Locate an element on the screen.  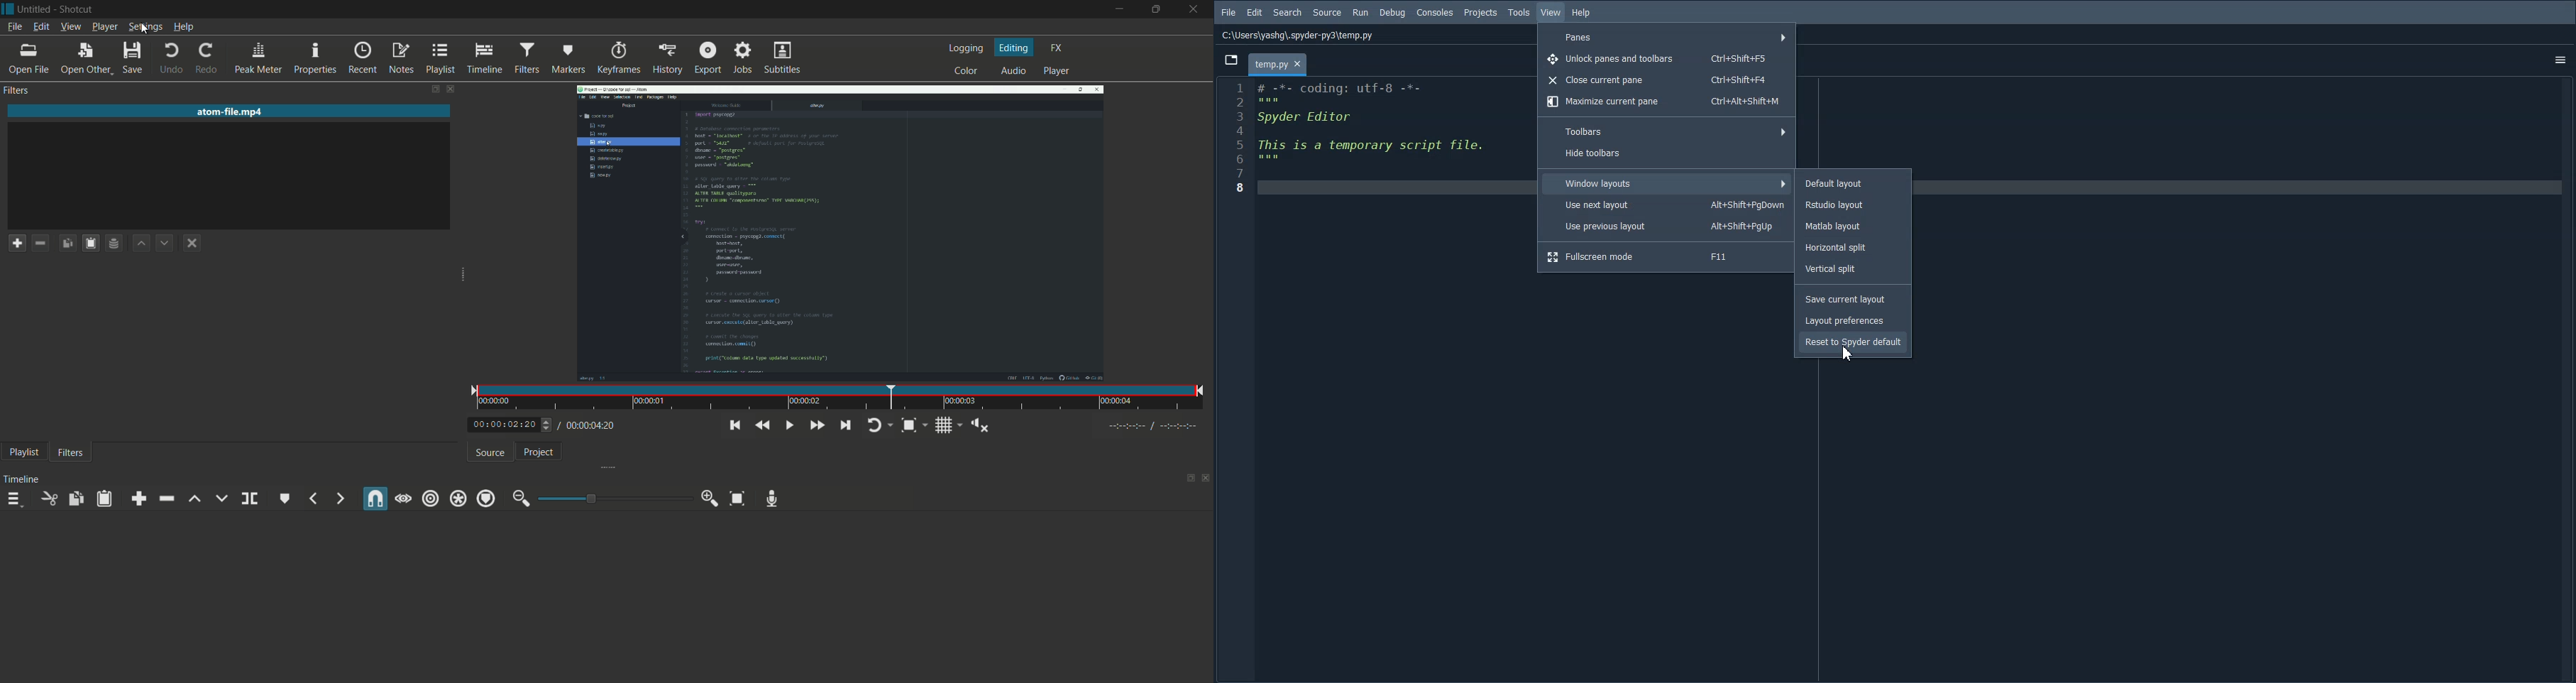
open other is located at coordinates (85, 58).